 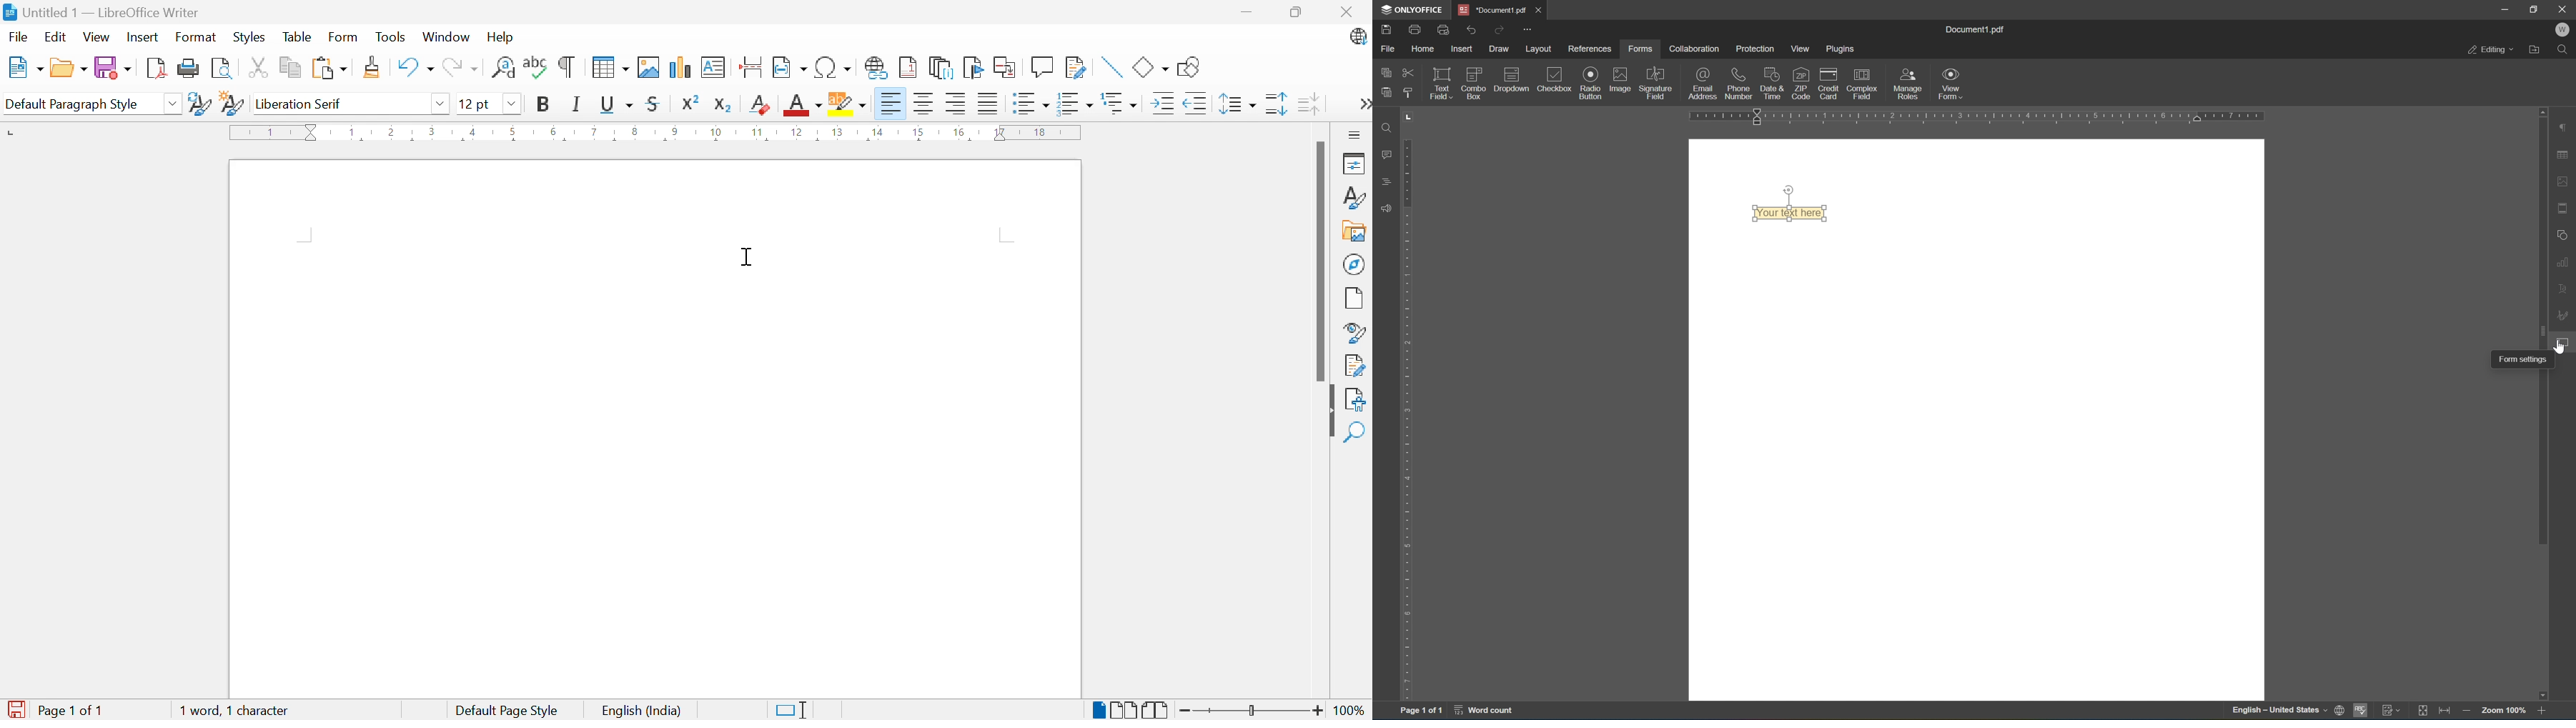 What do you see at coordinates (1462, 47) in the screenshot?
I see `insert` at bounding box center [1462, 47].